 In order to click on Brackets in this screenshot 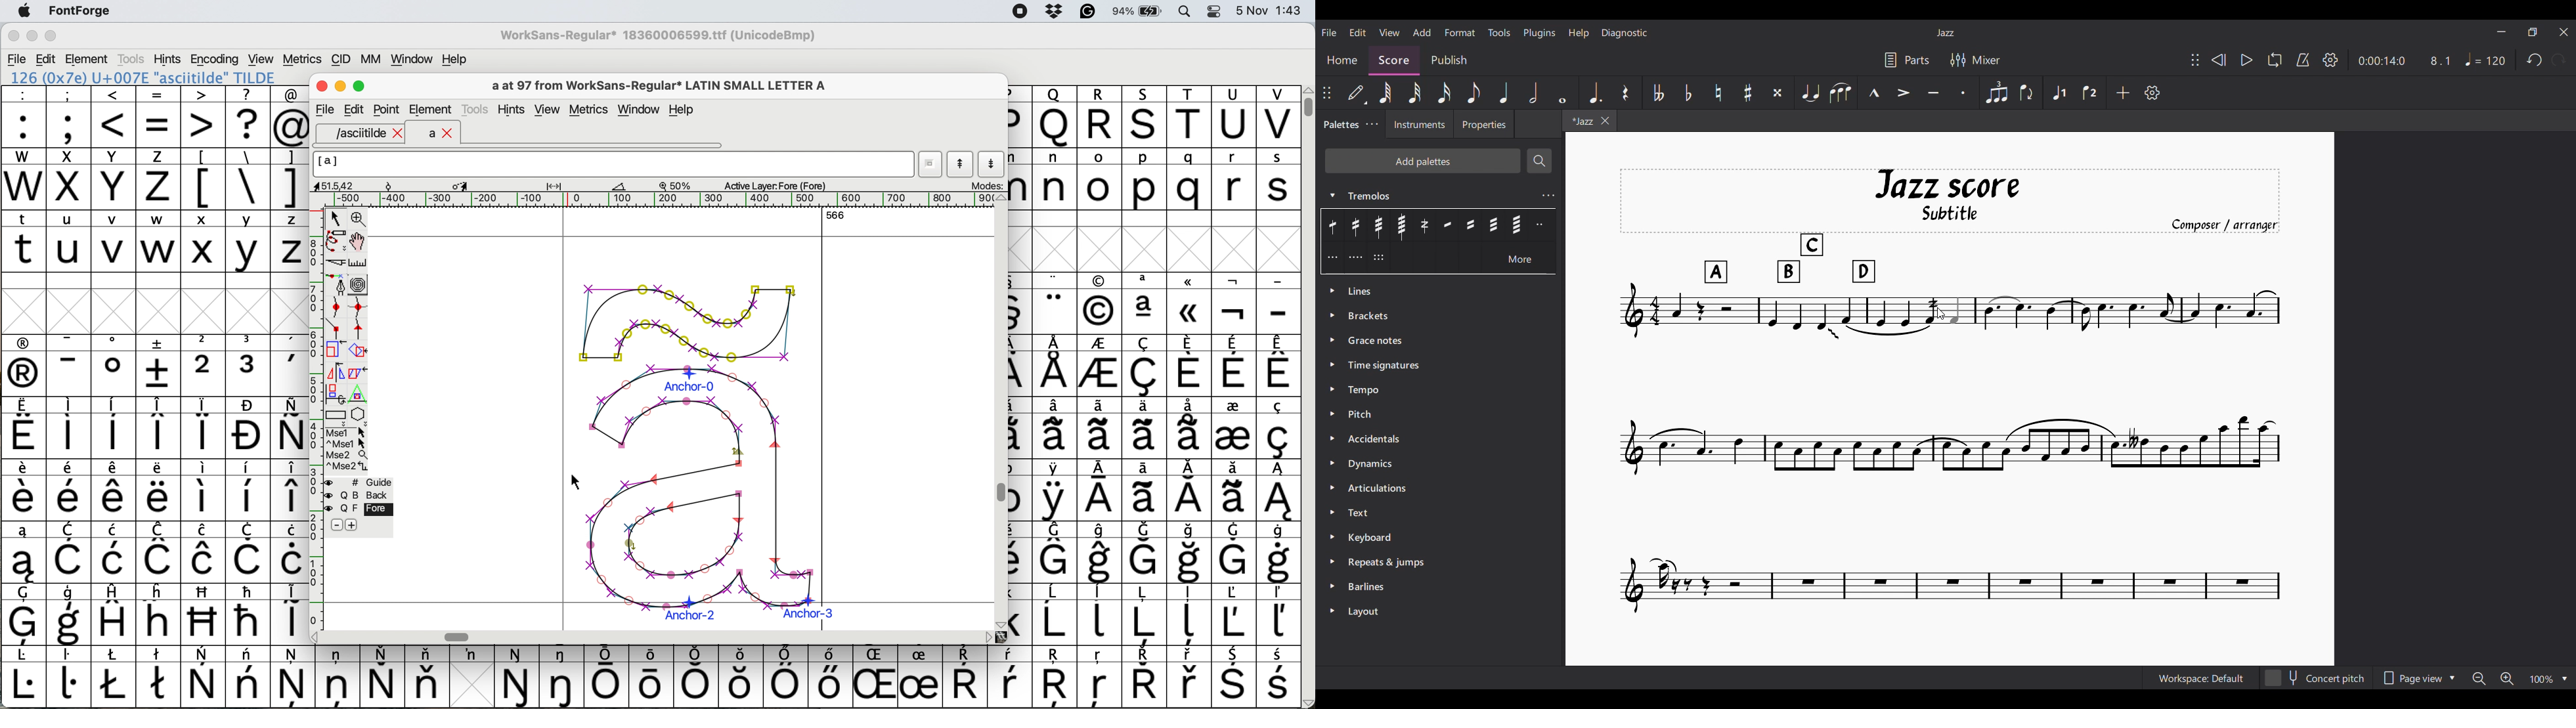, I will do `click(1439, 316)`.